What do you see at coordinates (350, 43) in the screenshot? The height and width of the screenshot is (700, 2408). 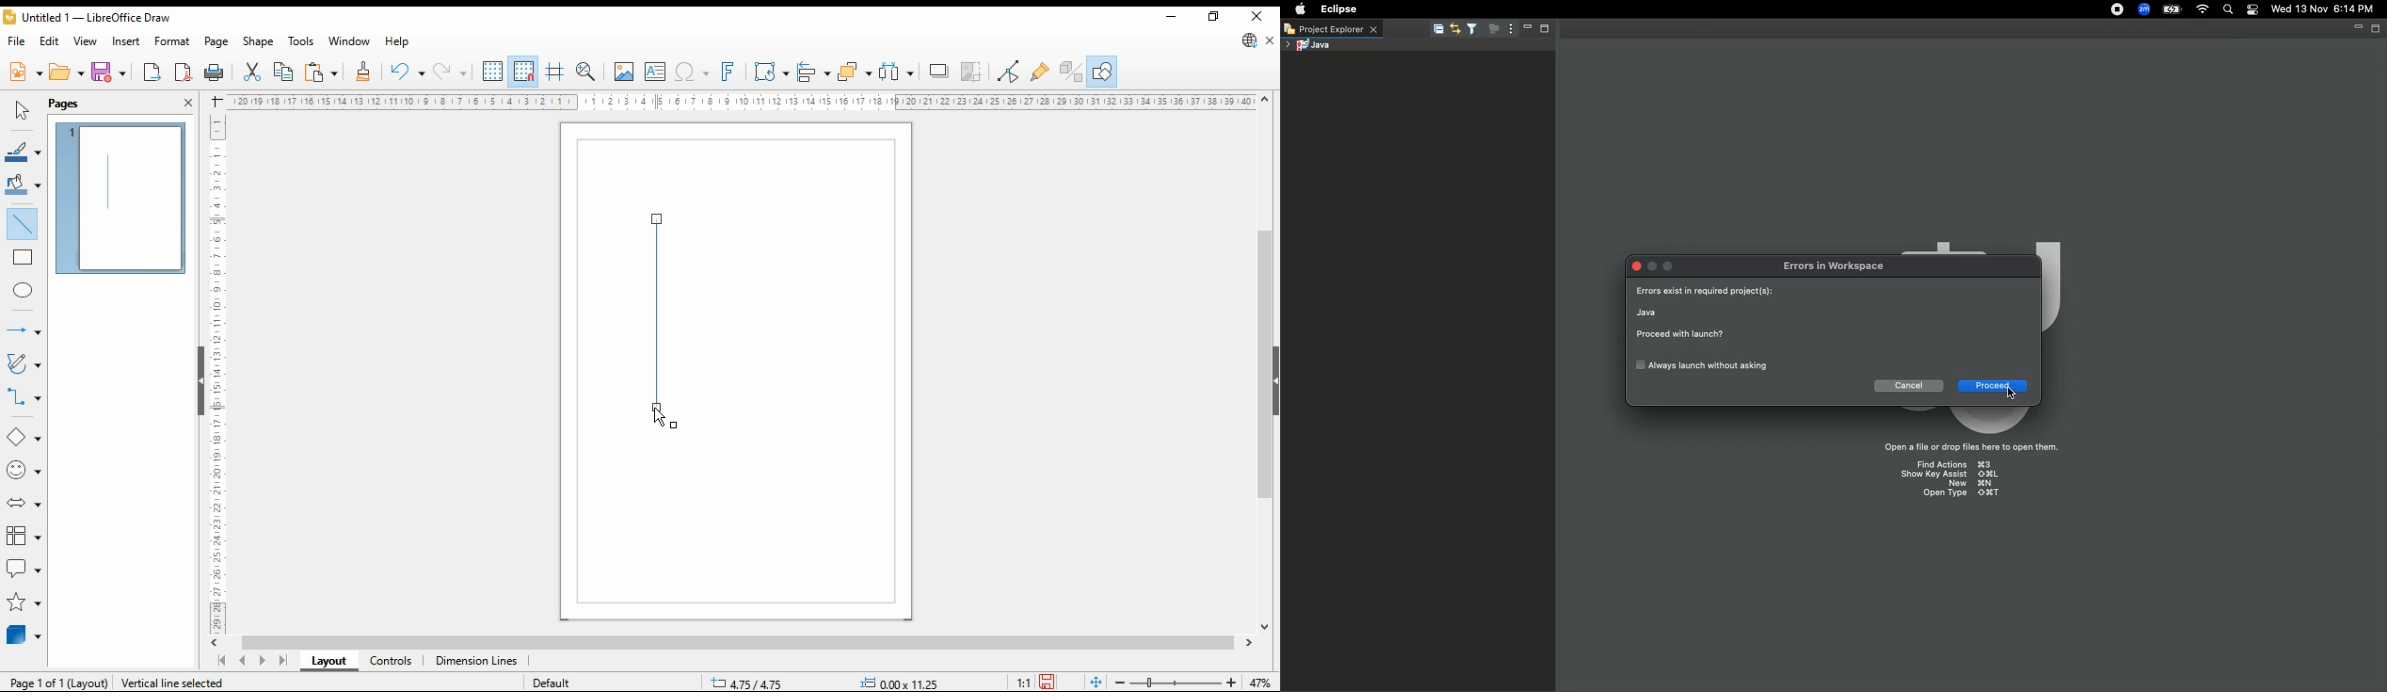 I see `window` at bounding box center [350, 43].